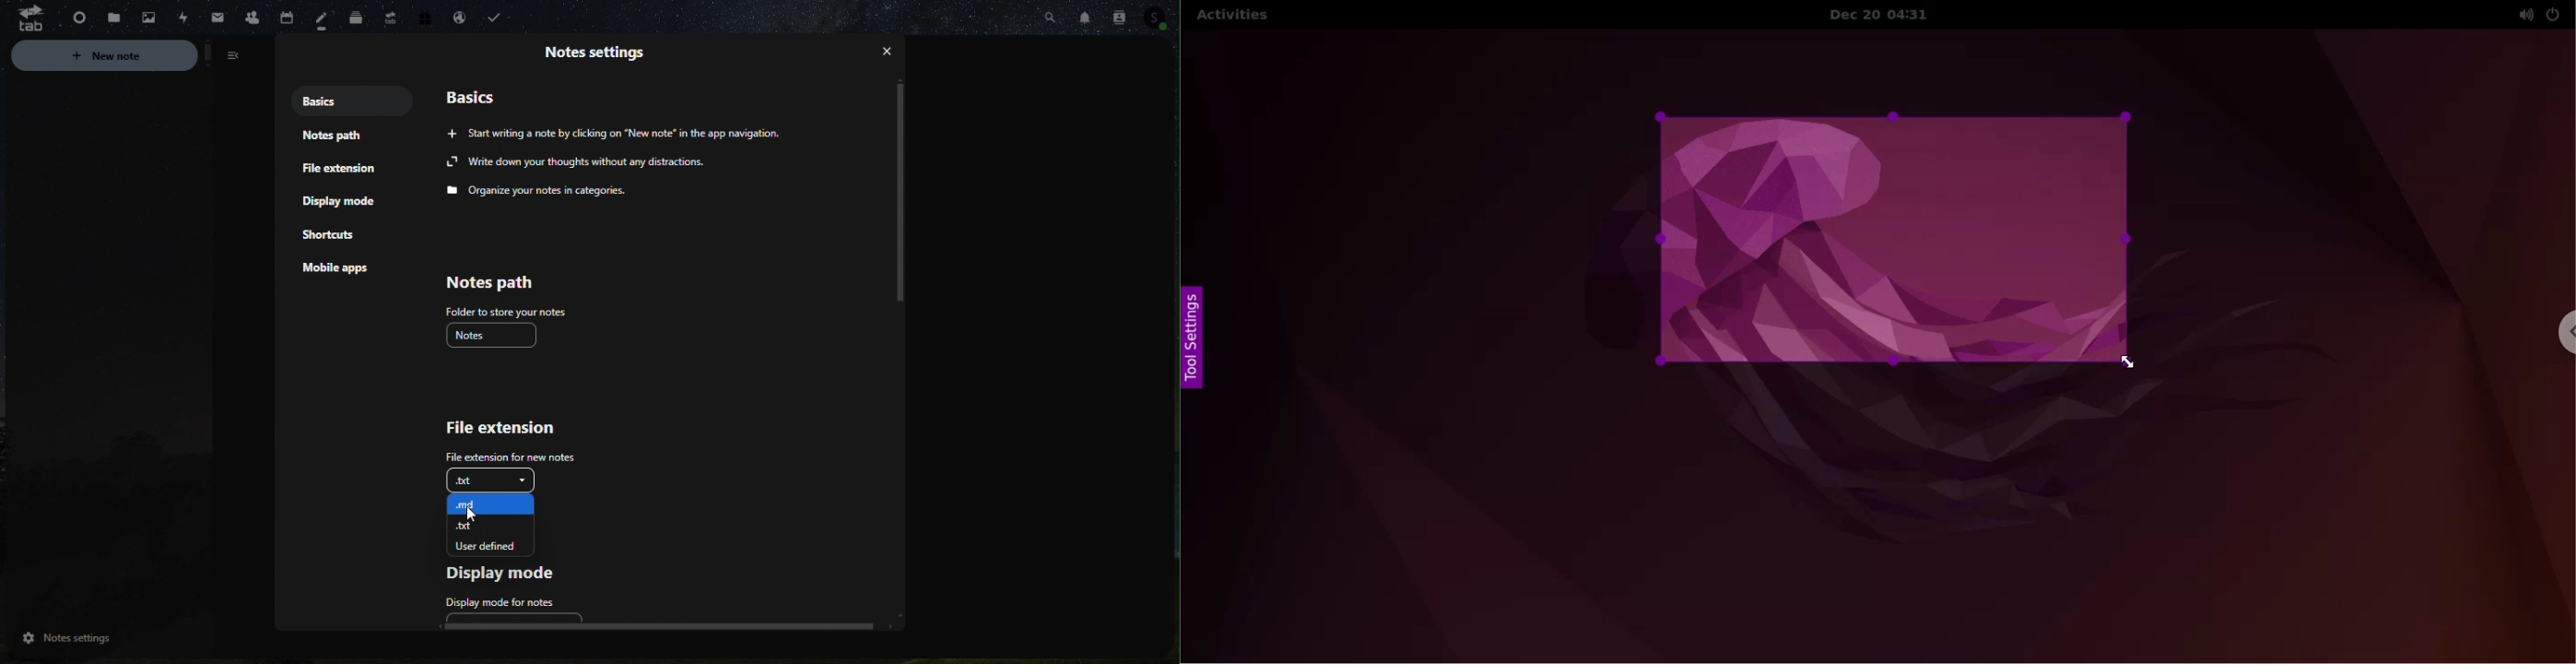  I want to click on task, so click(499, 18).